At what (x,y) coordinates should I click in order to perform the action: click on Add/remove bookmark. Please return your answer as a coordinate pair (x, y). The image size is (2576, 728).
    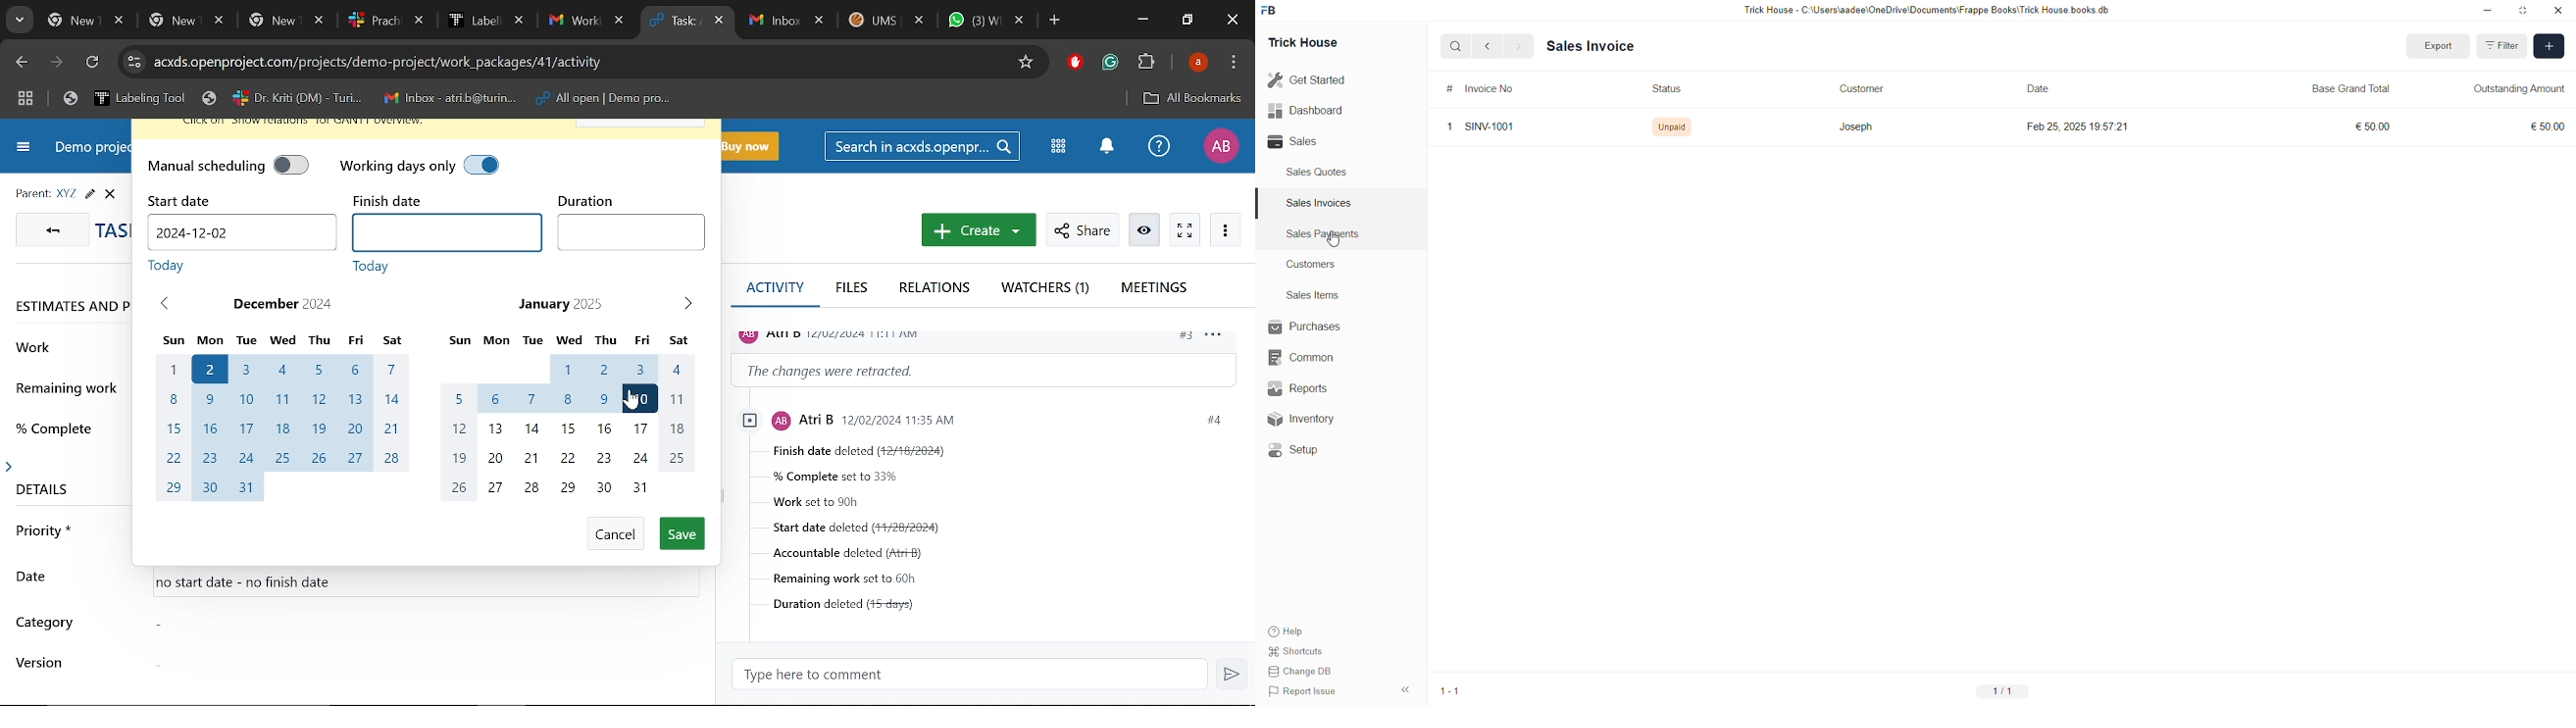
    Looking at the image, I should click on (1025, 63).